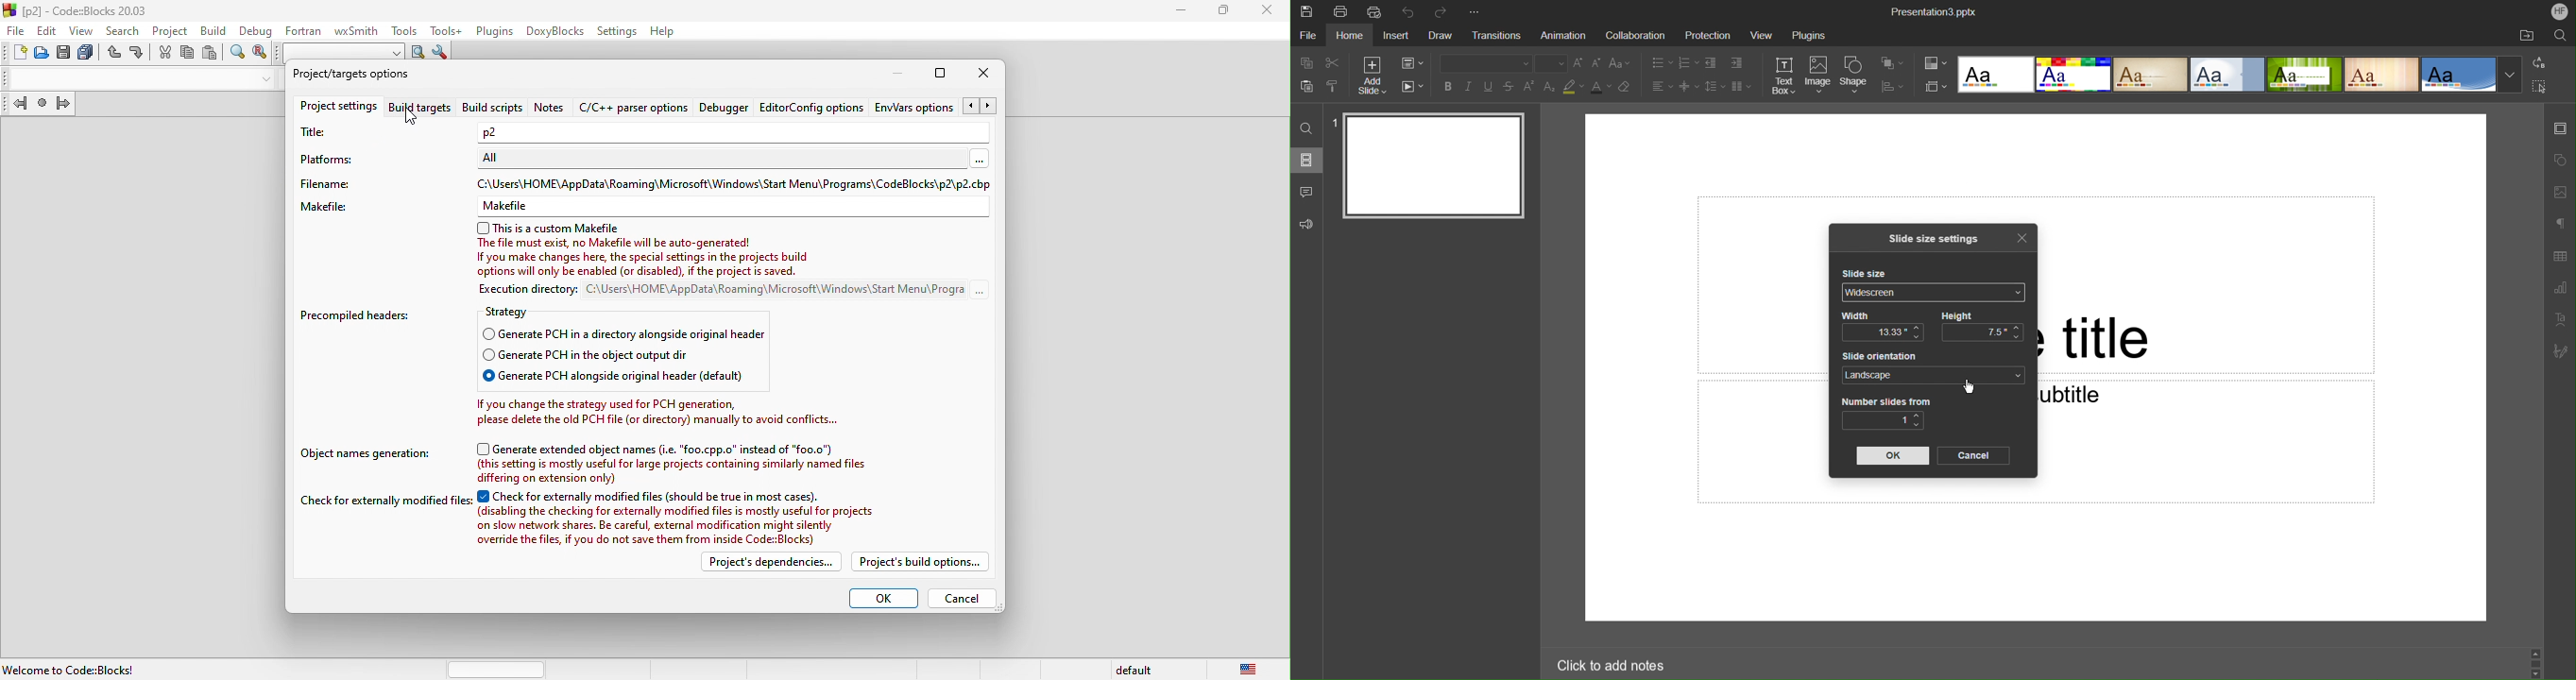 The image size is (2576, 700). Describe the element at coordinates (2560, 132) in the screenshot. I see `Slide Settings` at that location.